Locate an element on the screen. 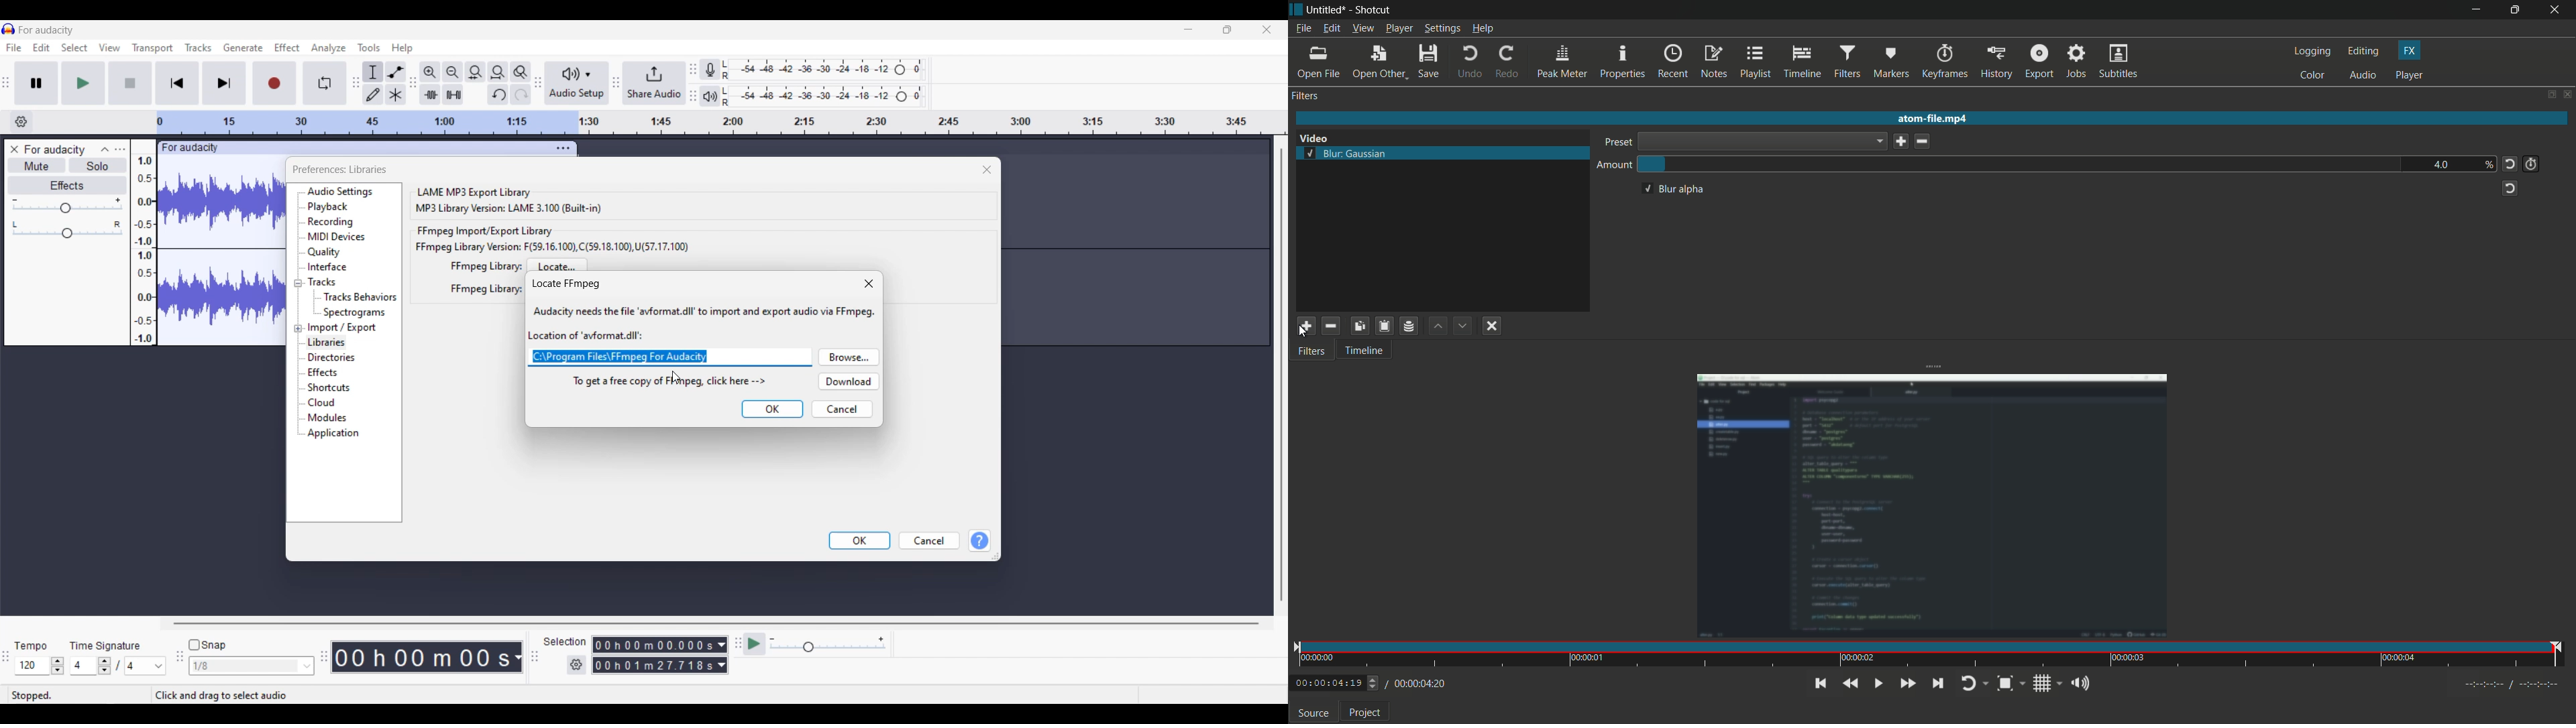 The image size is (2576, 728). file menu is located at coordinates (1303, 30).